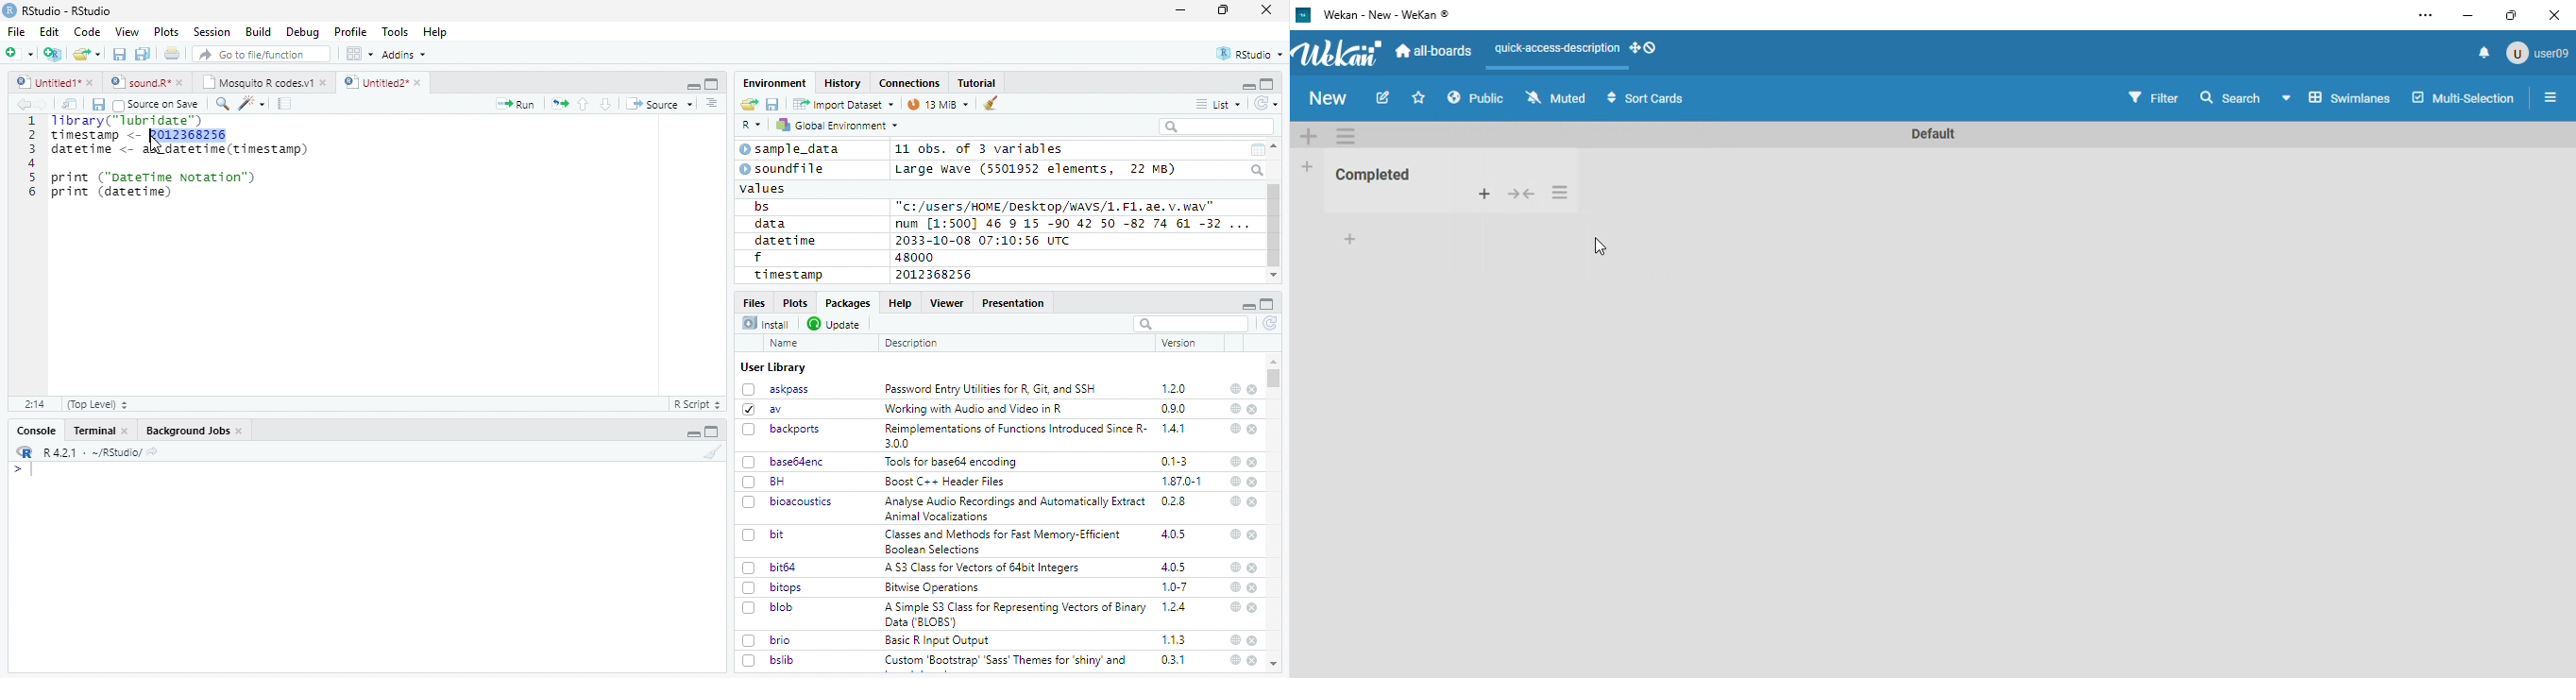 Image resolution: width=2576 pixels, height=700 pixels. I want to click on close, so click(1252, 462).